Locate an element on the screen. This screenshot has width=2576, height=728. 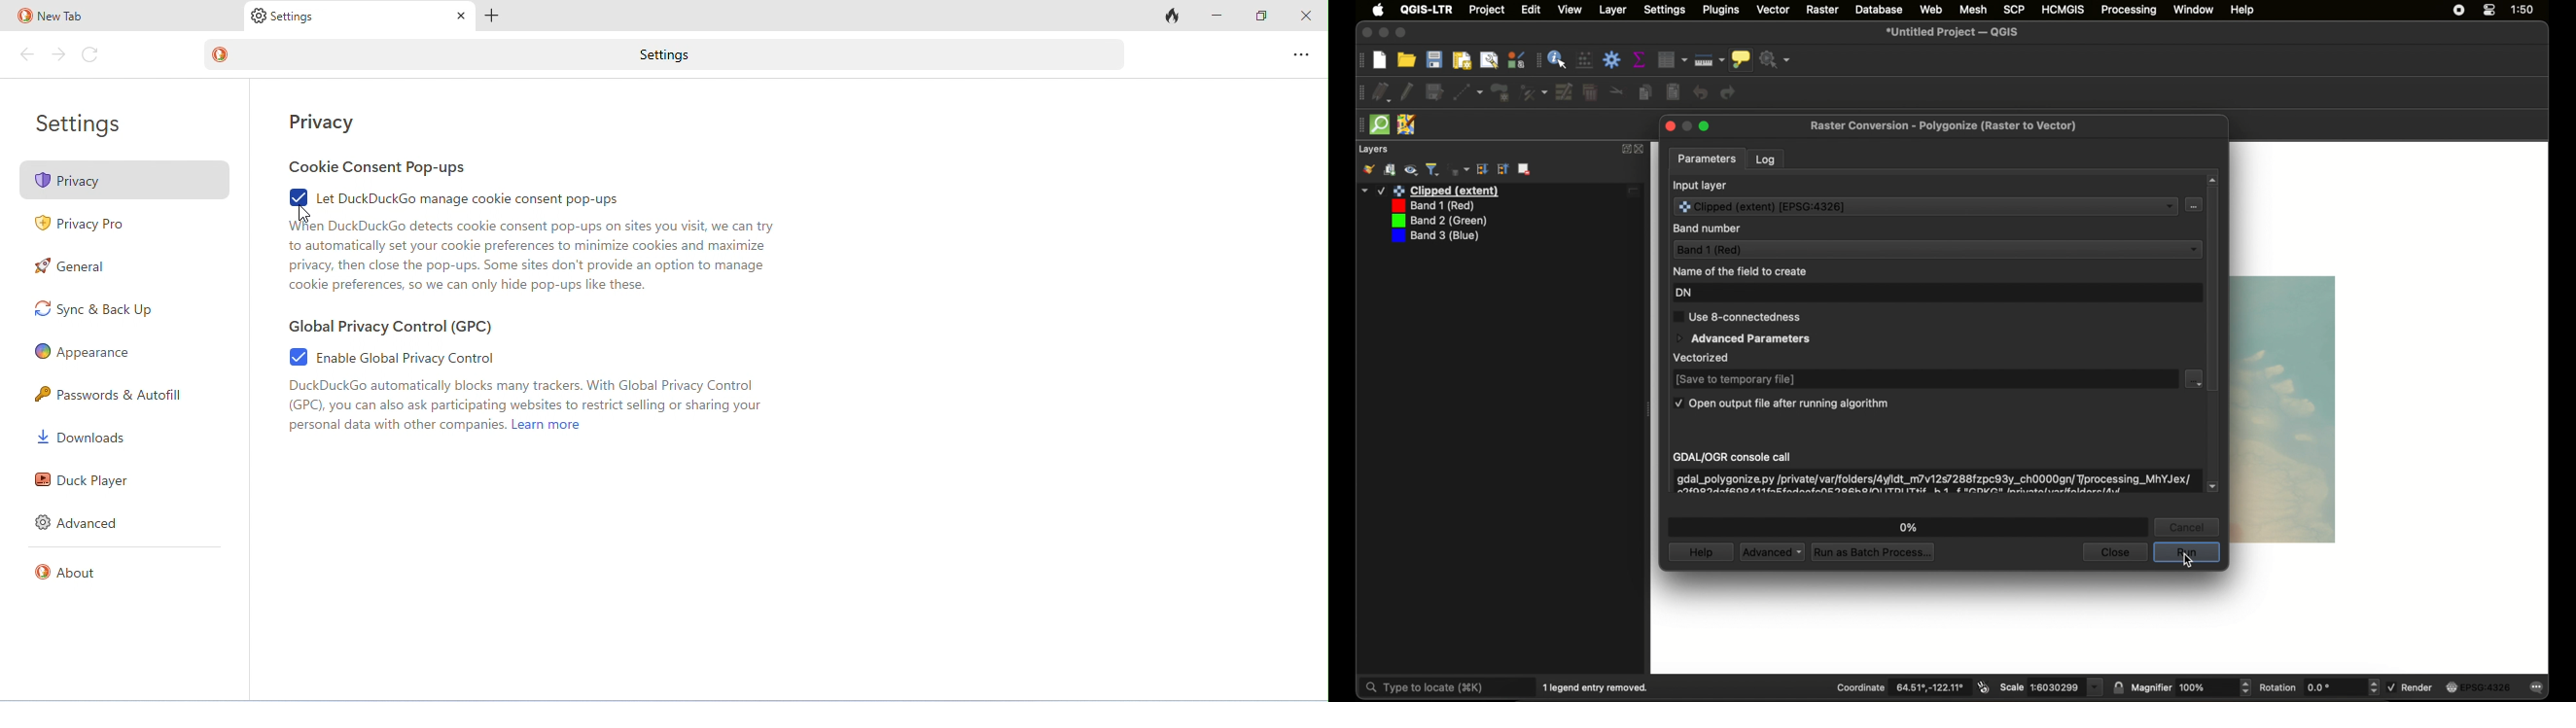
type to locate is located at coordinates (1447, 686).